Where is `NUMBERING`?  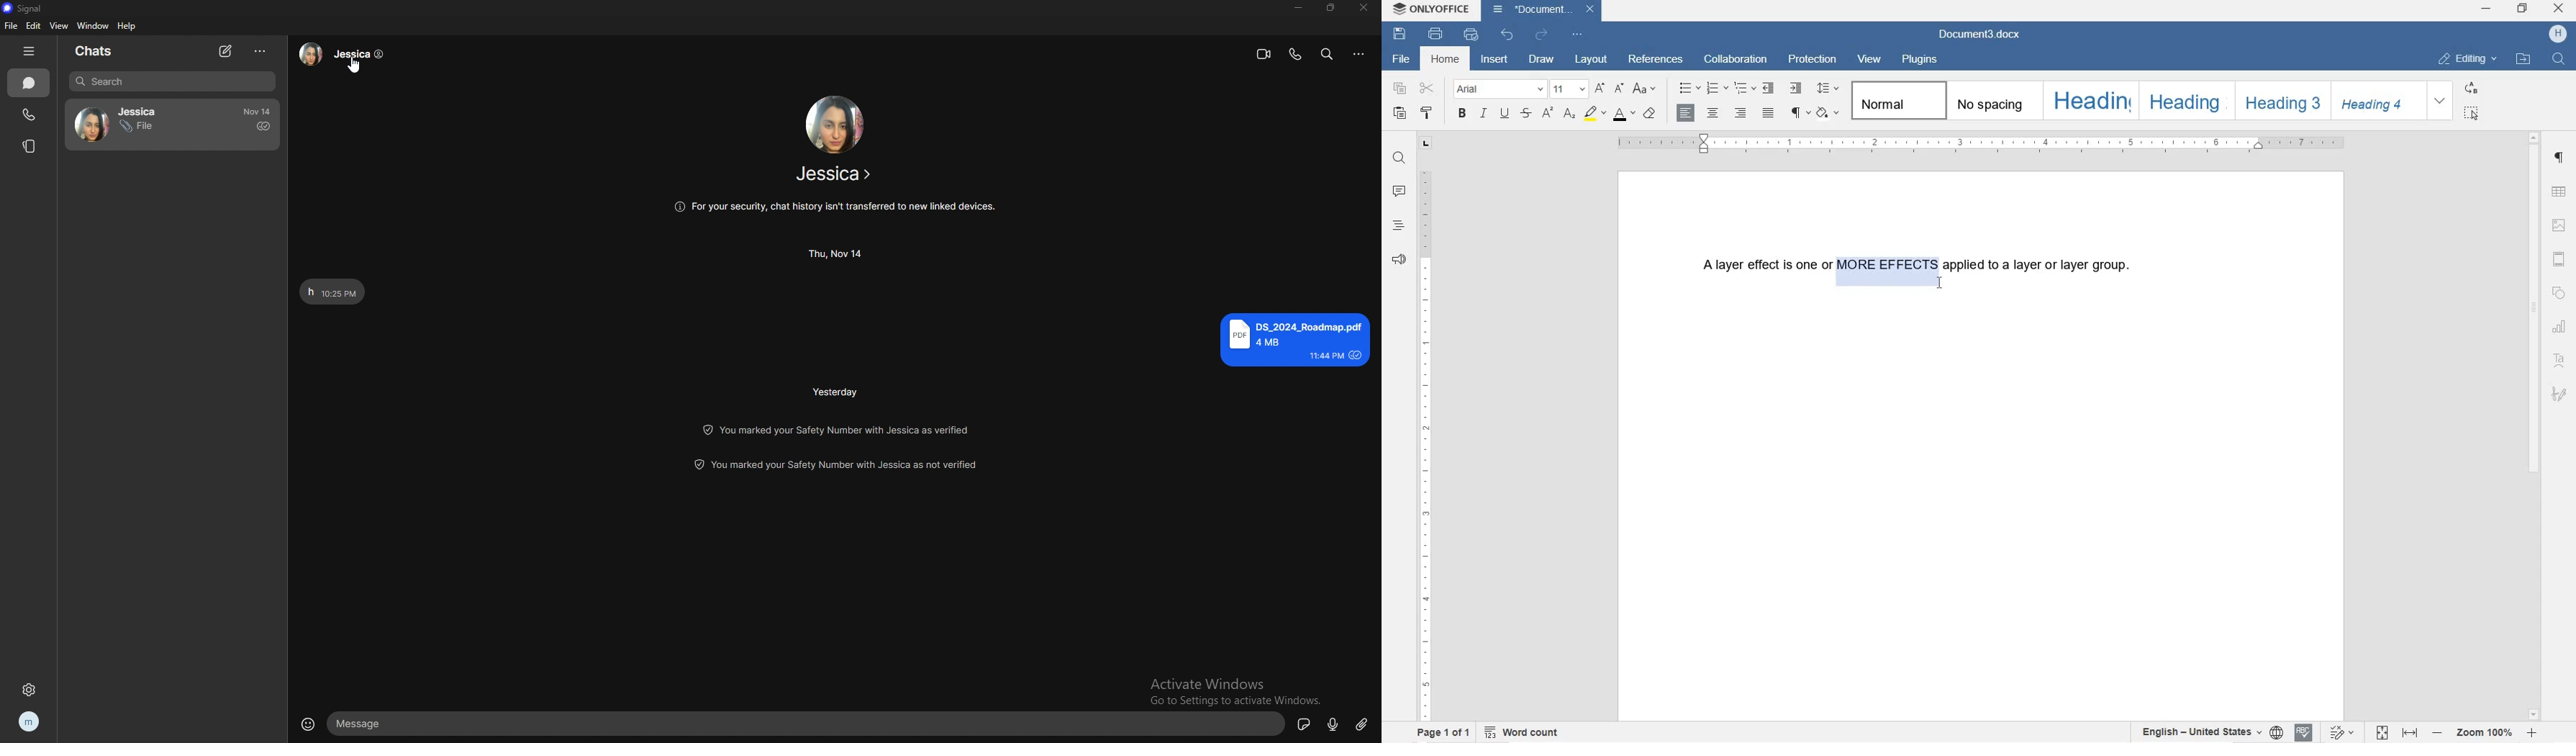
NUMBERING is located at coordinates (1718, 89).